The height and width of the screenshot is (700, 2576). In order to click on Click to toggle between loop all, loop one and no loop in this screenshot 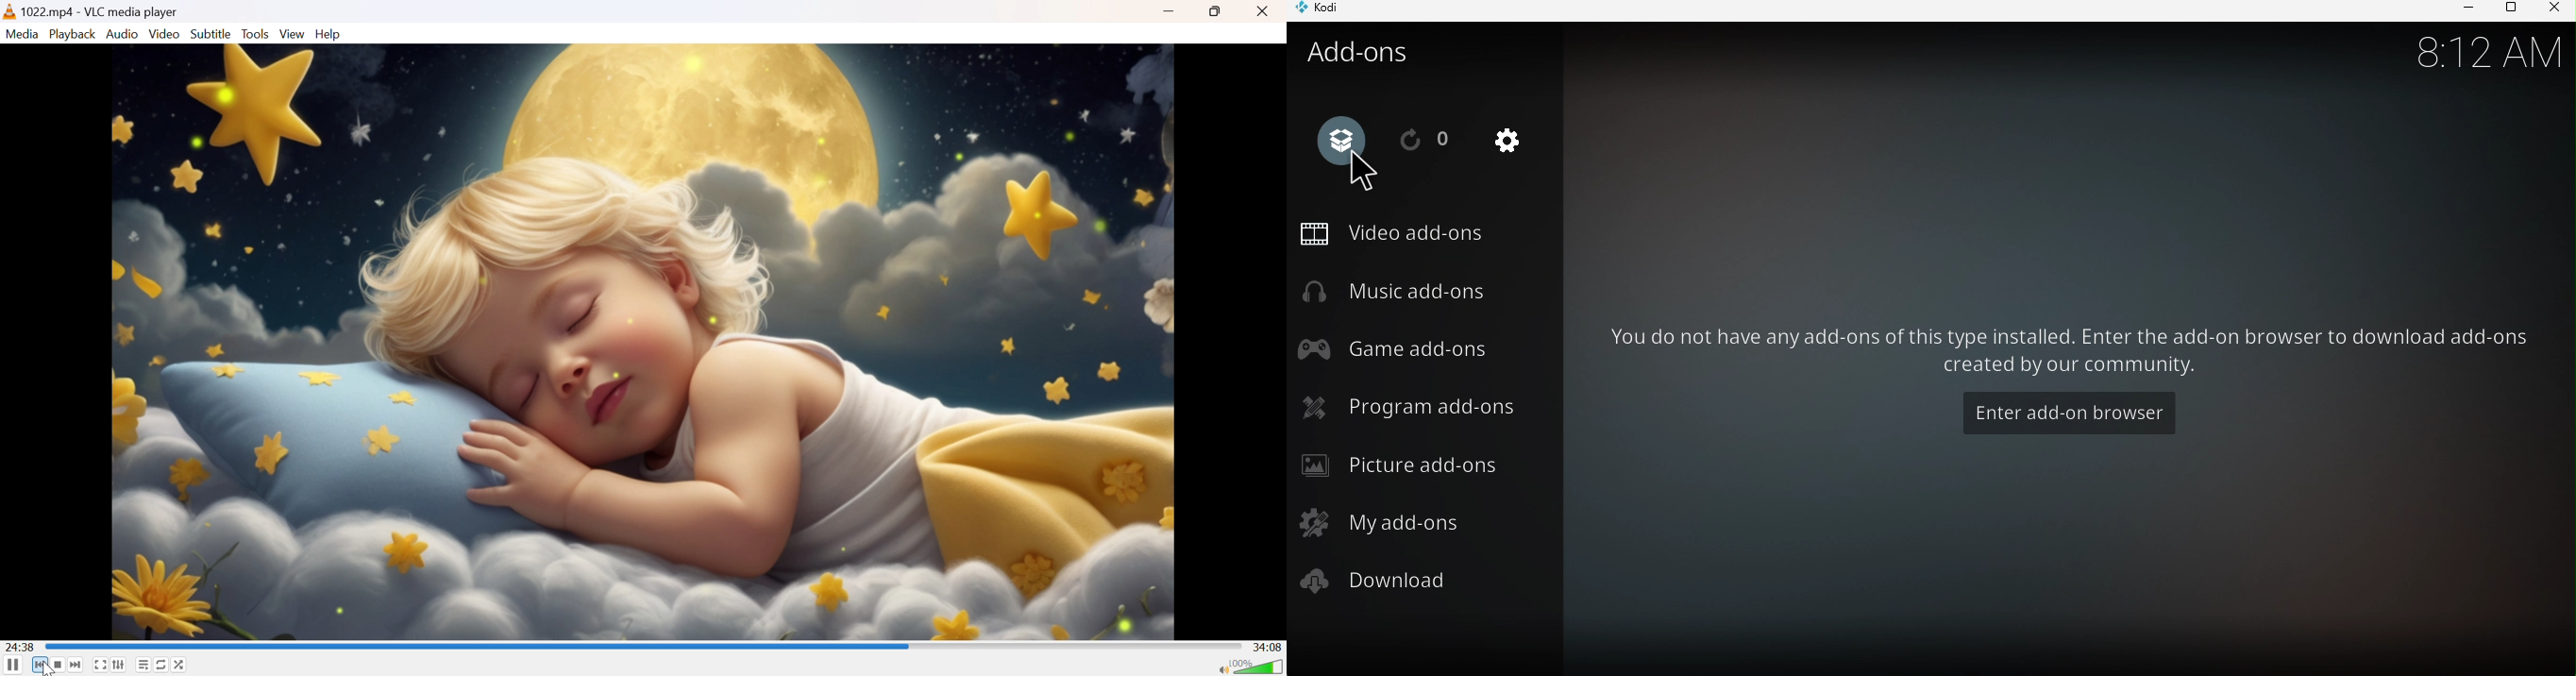, I will do `click(160, 663)`.